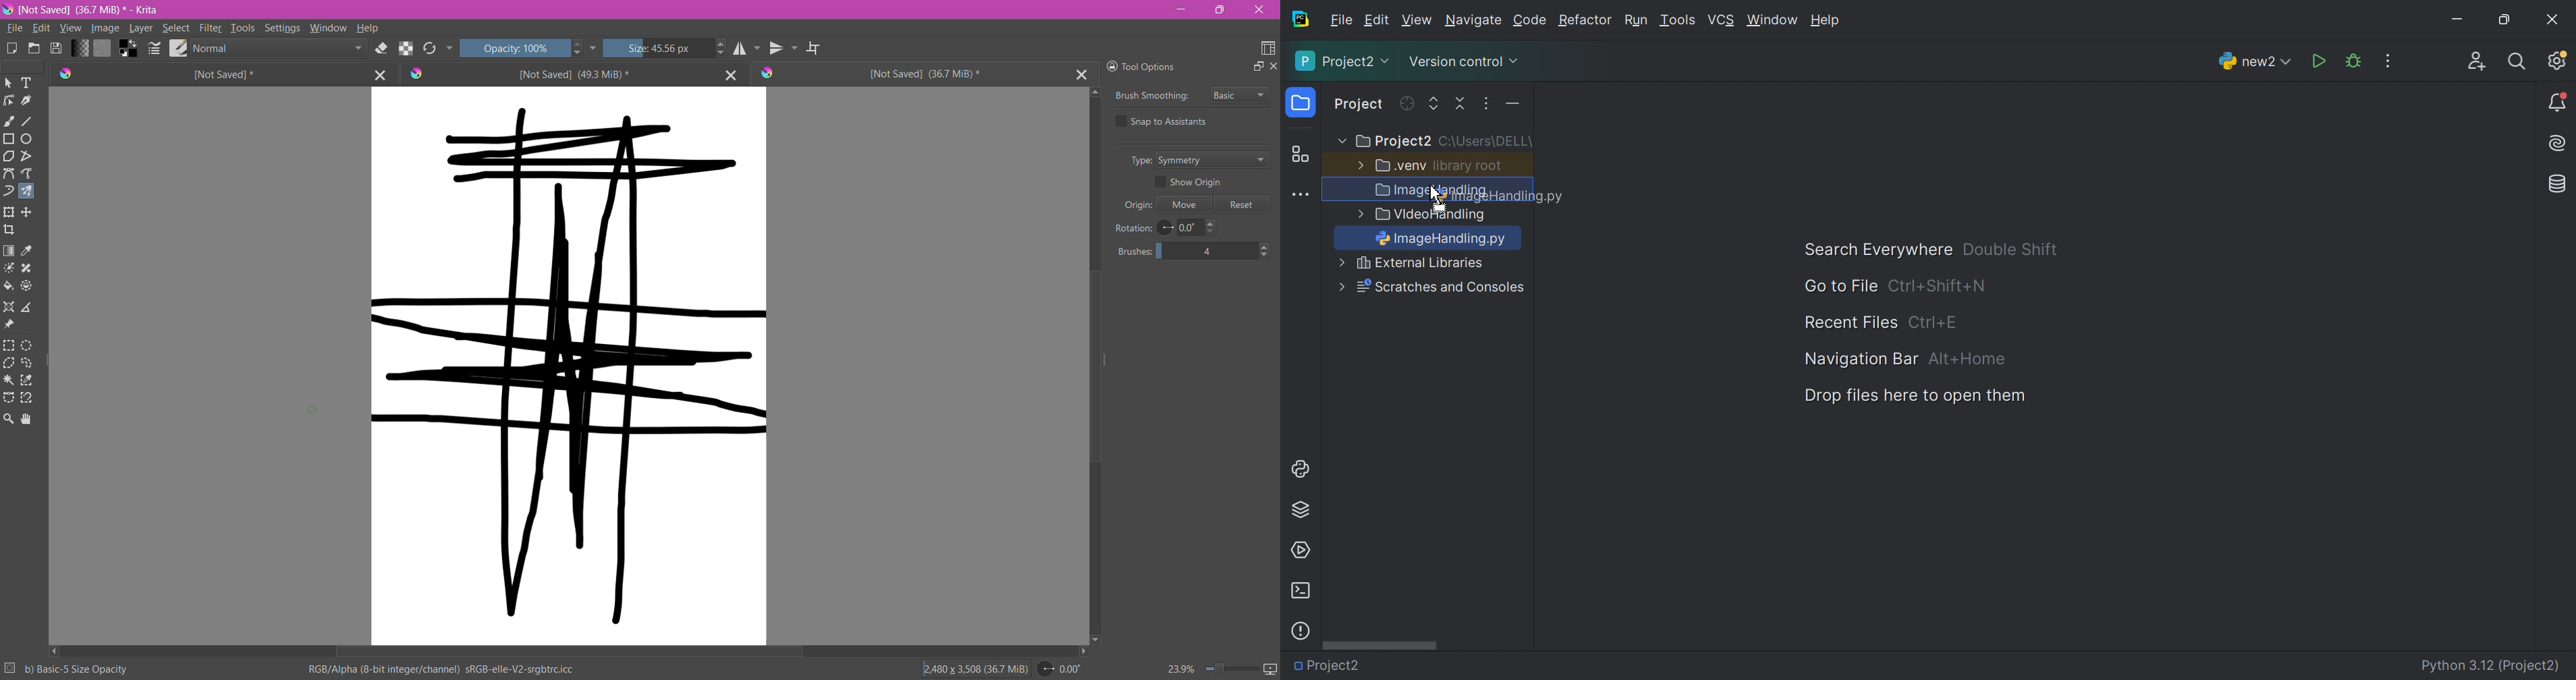  What do you see at coordinates (28, 139) in the screenshot?
I see `Ellipse Tool` at bounding box center [28, 139].